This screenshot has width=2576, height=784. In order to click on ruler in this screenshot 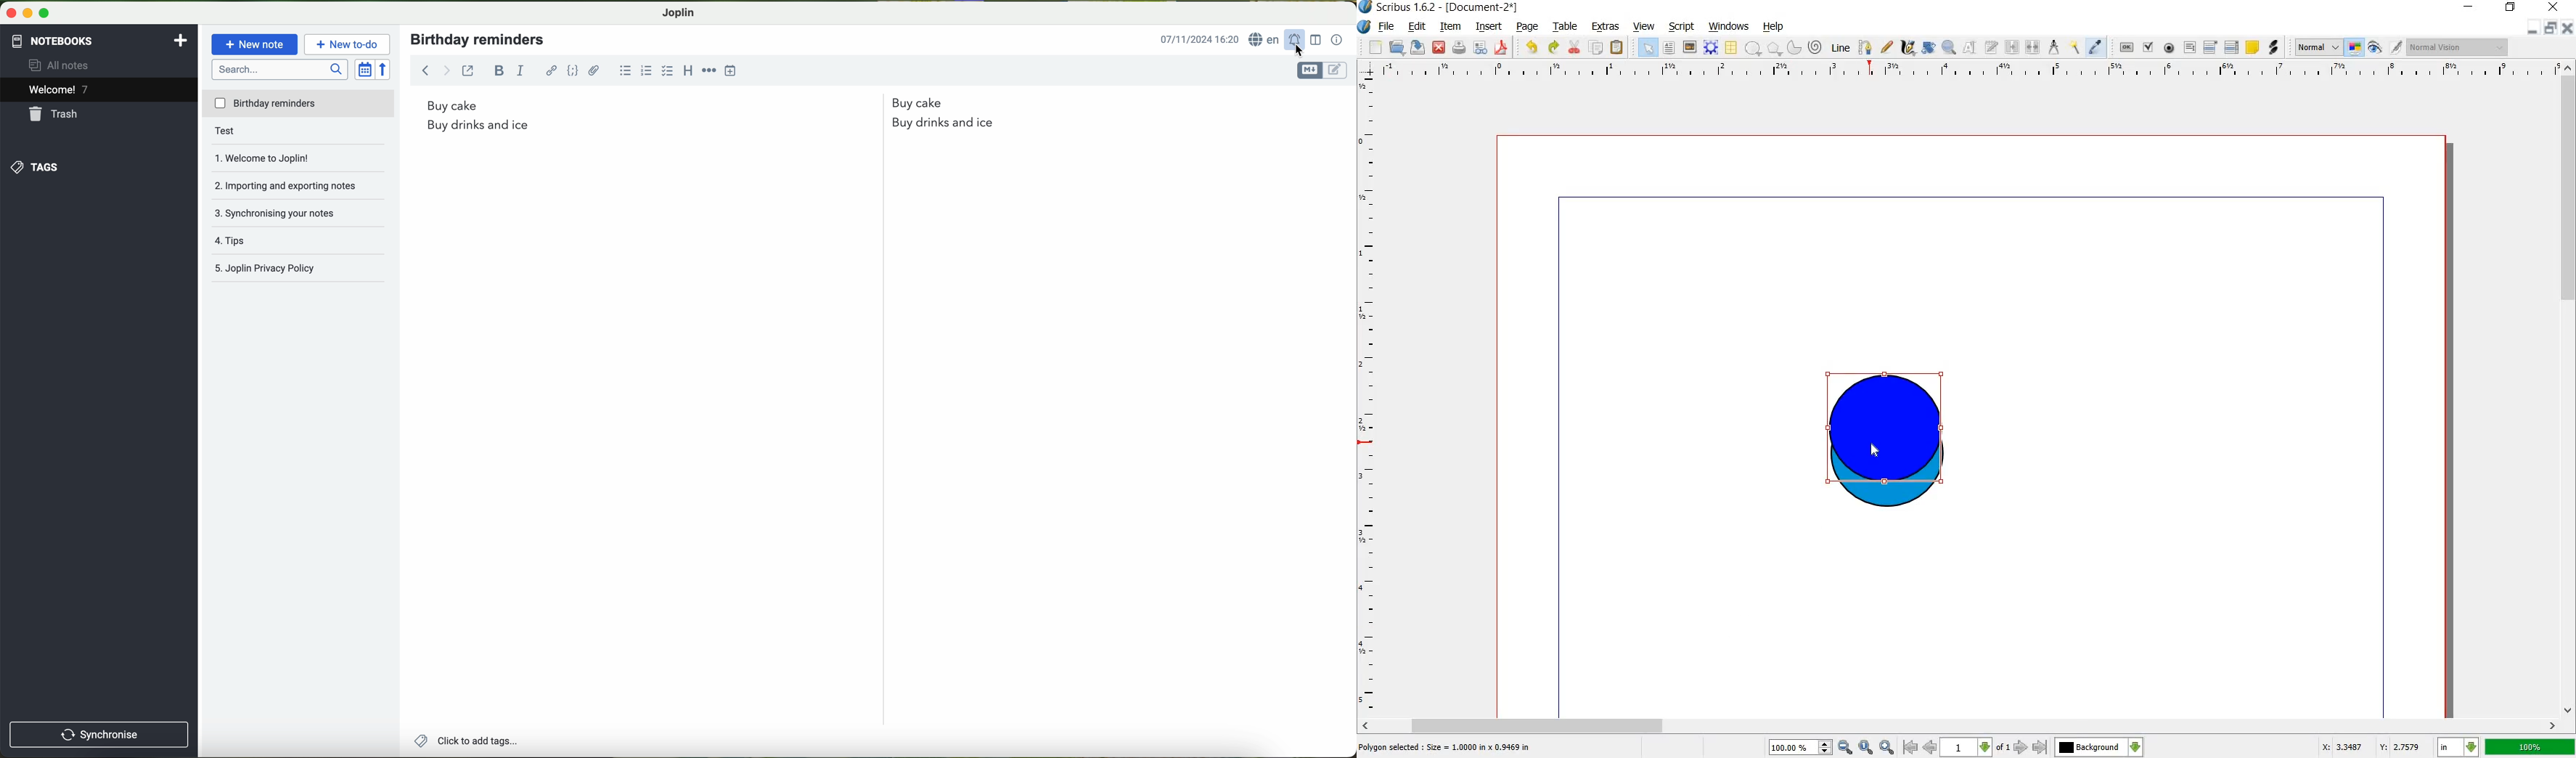, I will do `click(1968, 73)`.